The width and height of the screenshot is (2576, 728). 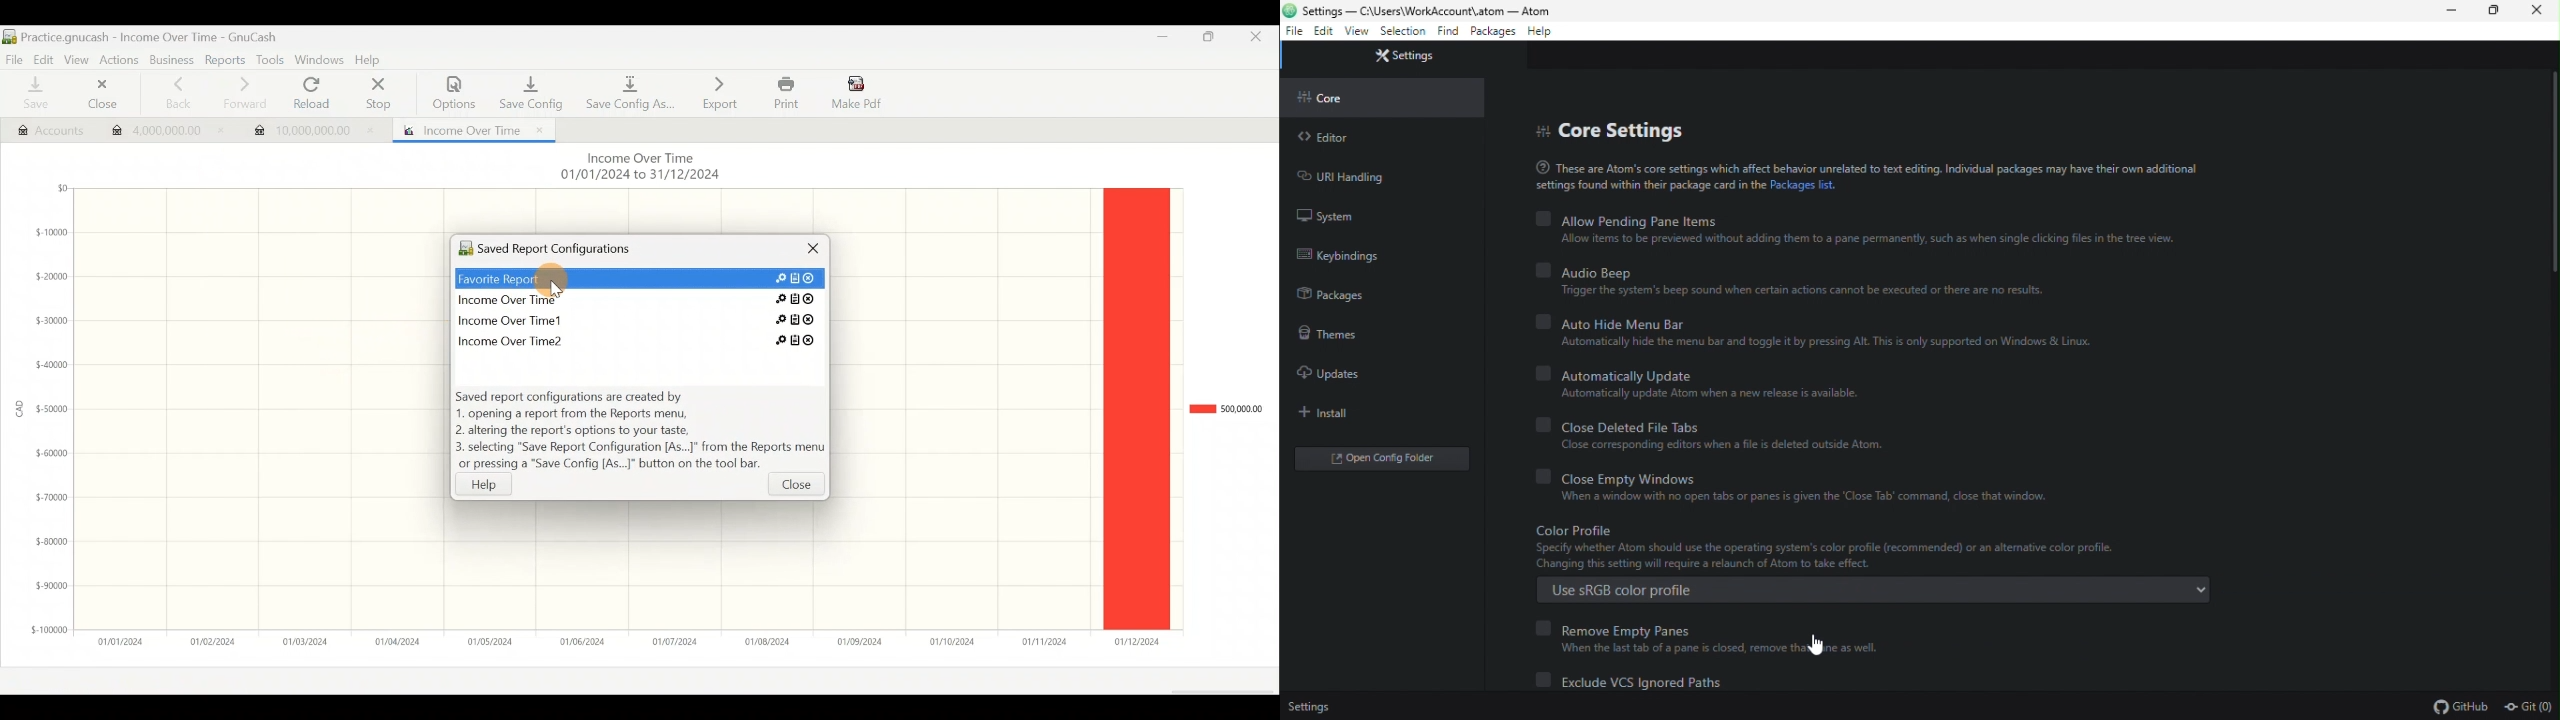 I want to click on Accounts, so click(x=41, y=128).